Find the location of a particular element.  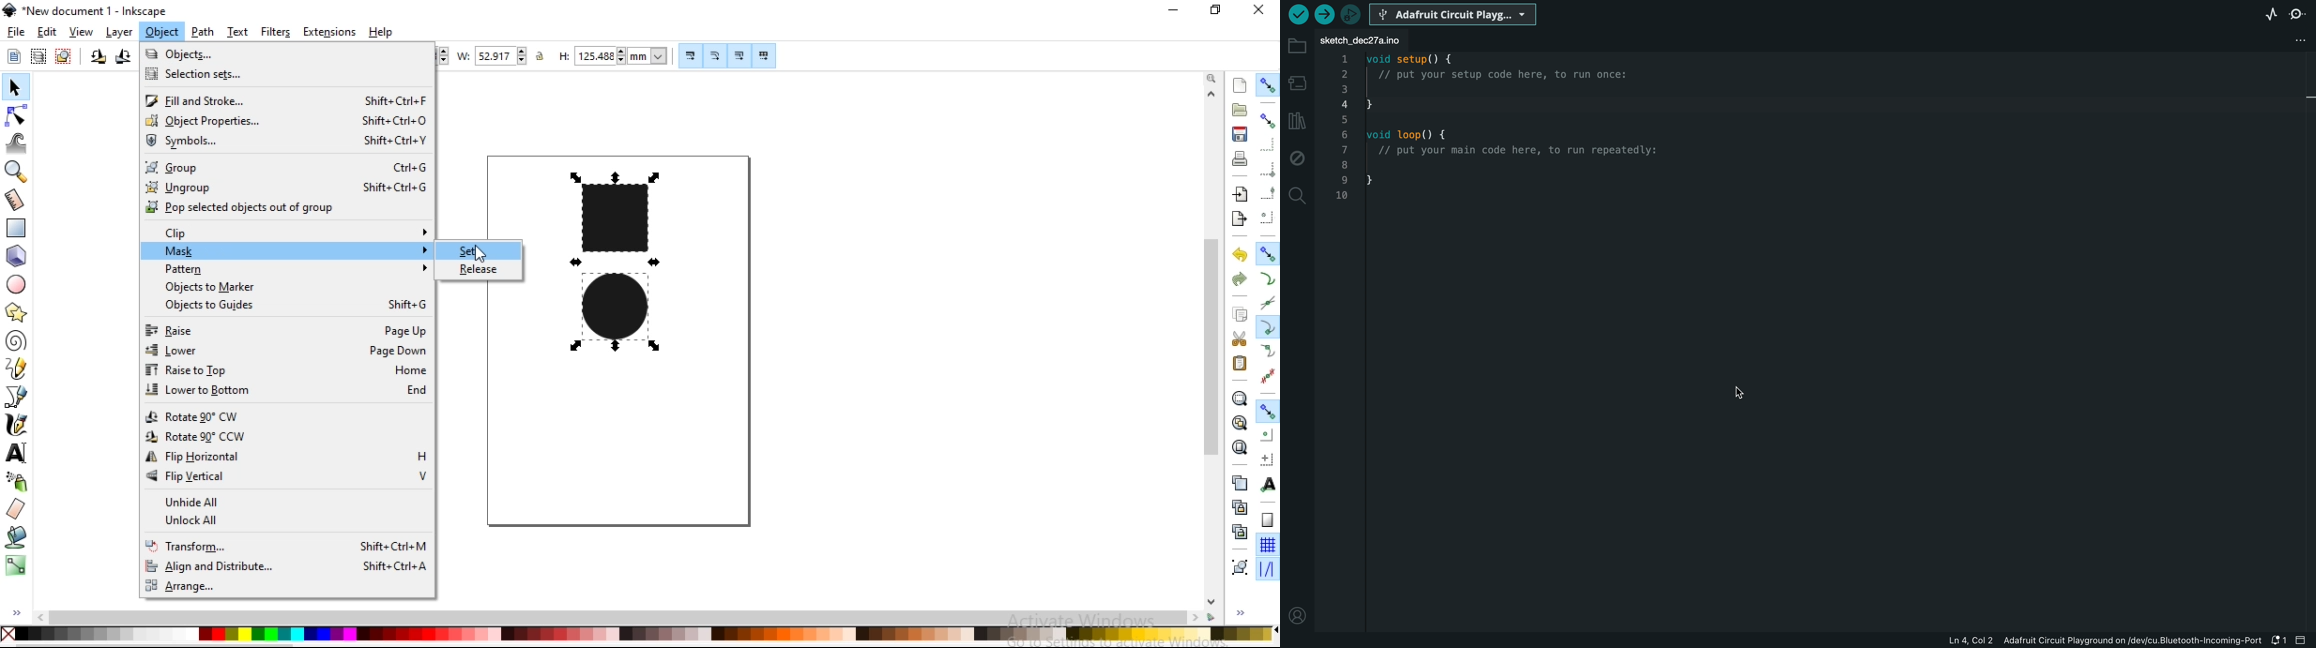

snap text anchors and baselines is located at coordinates (1268, 483).